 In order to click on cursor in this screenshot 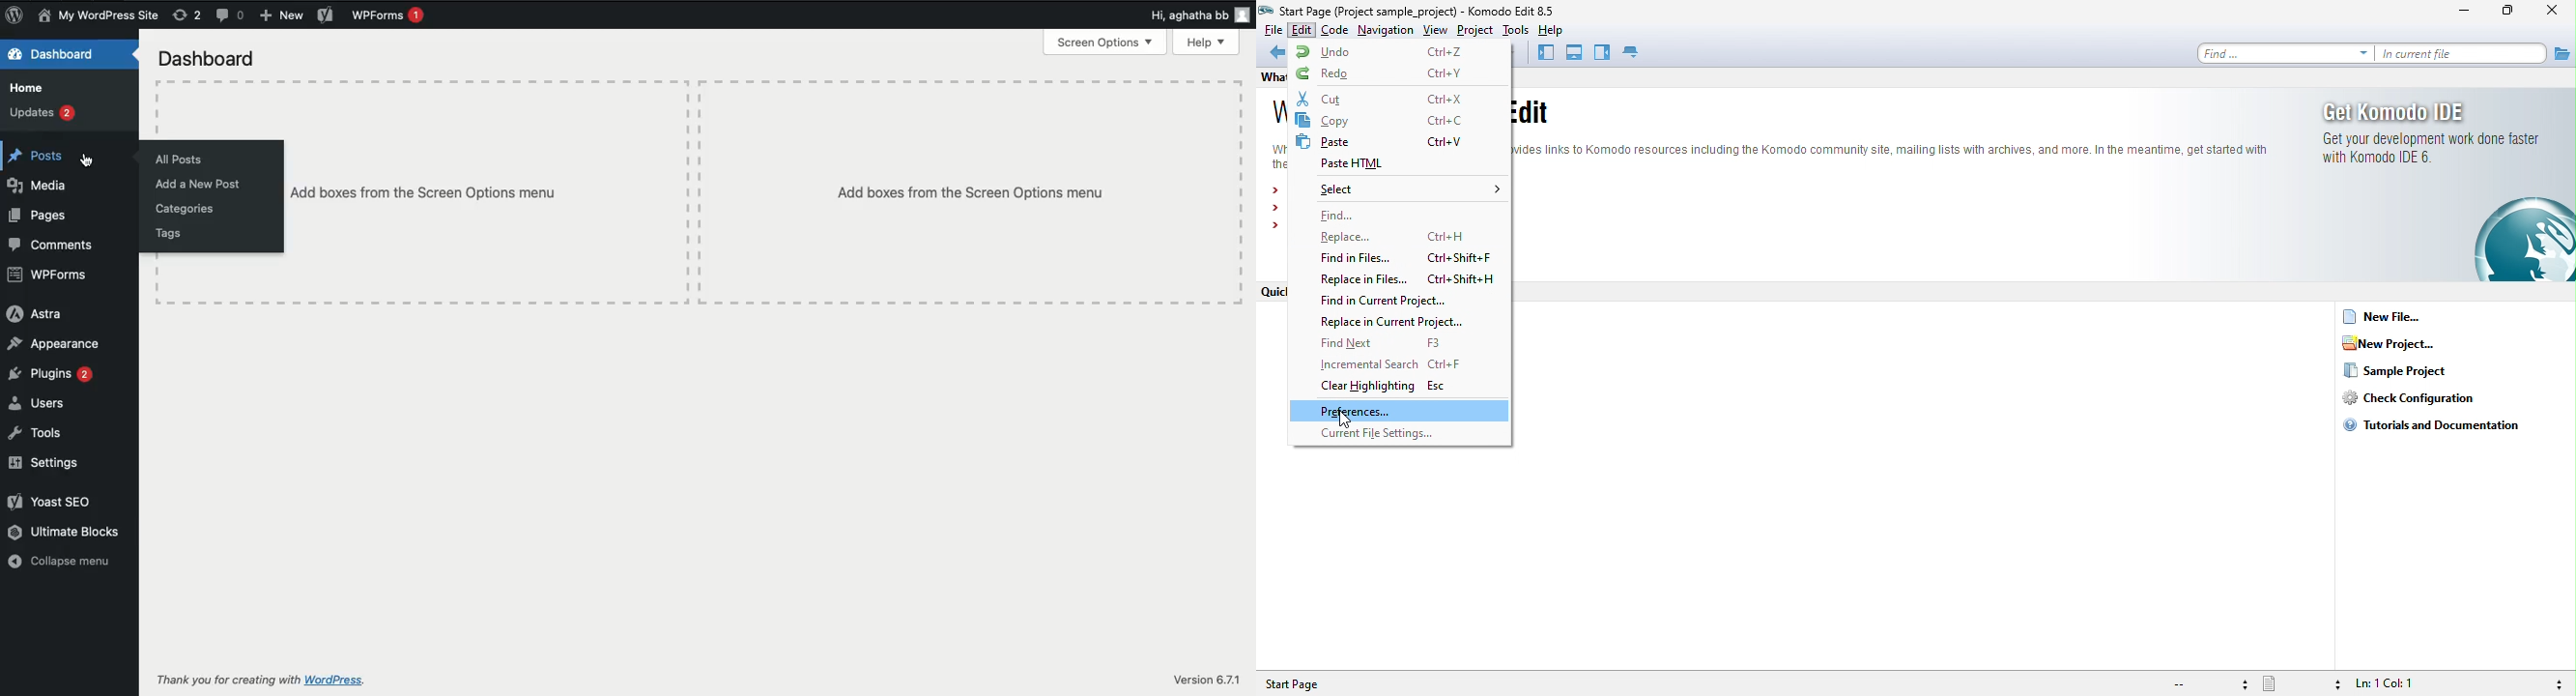, I will do `click(90, 160)`.